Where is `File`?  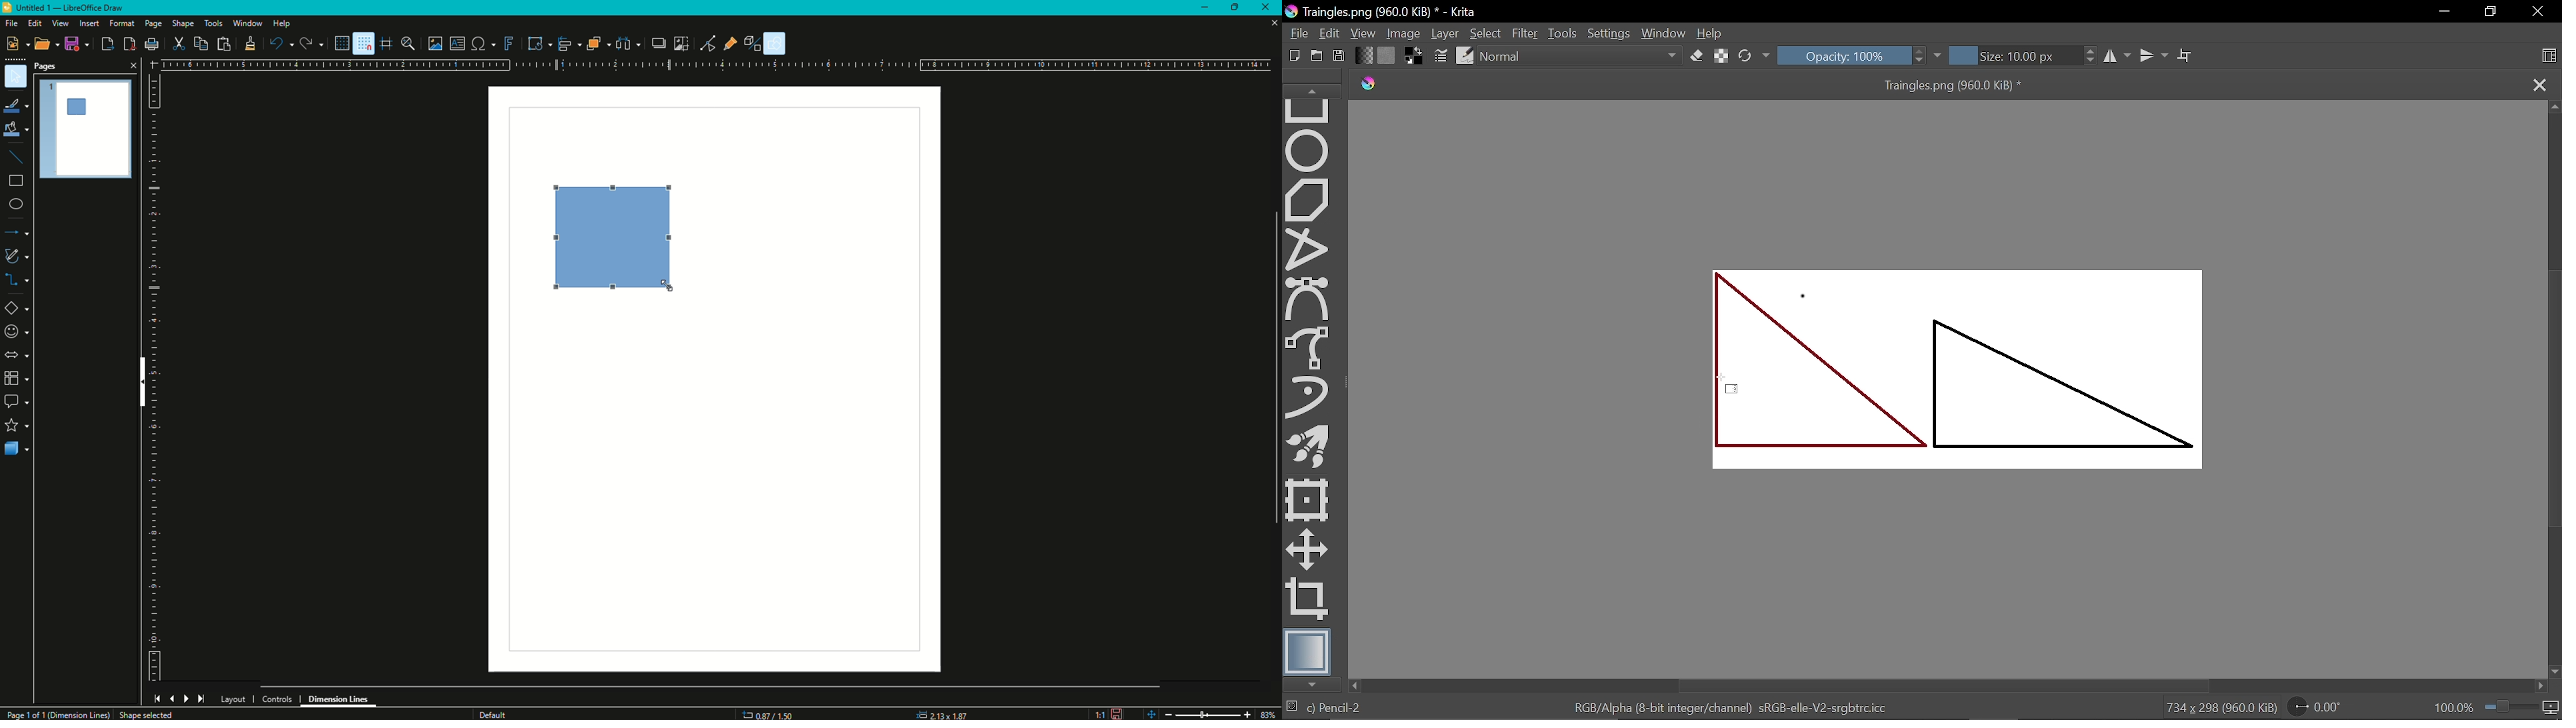
File is located at coordinates (1296, 32).